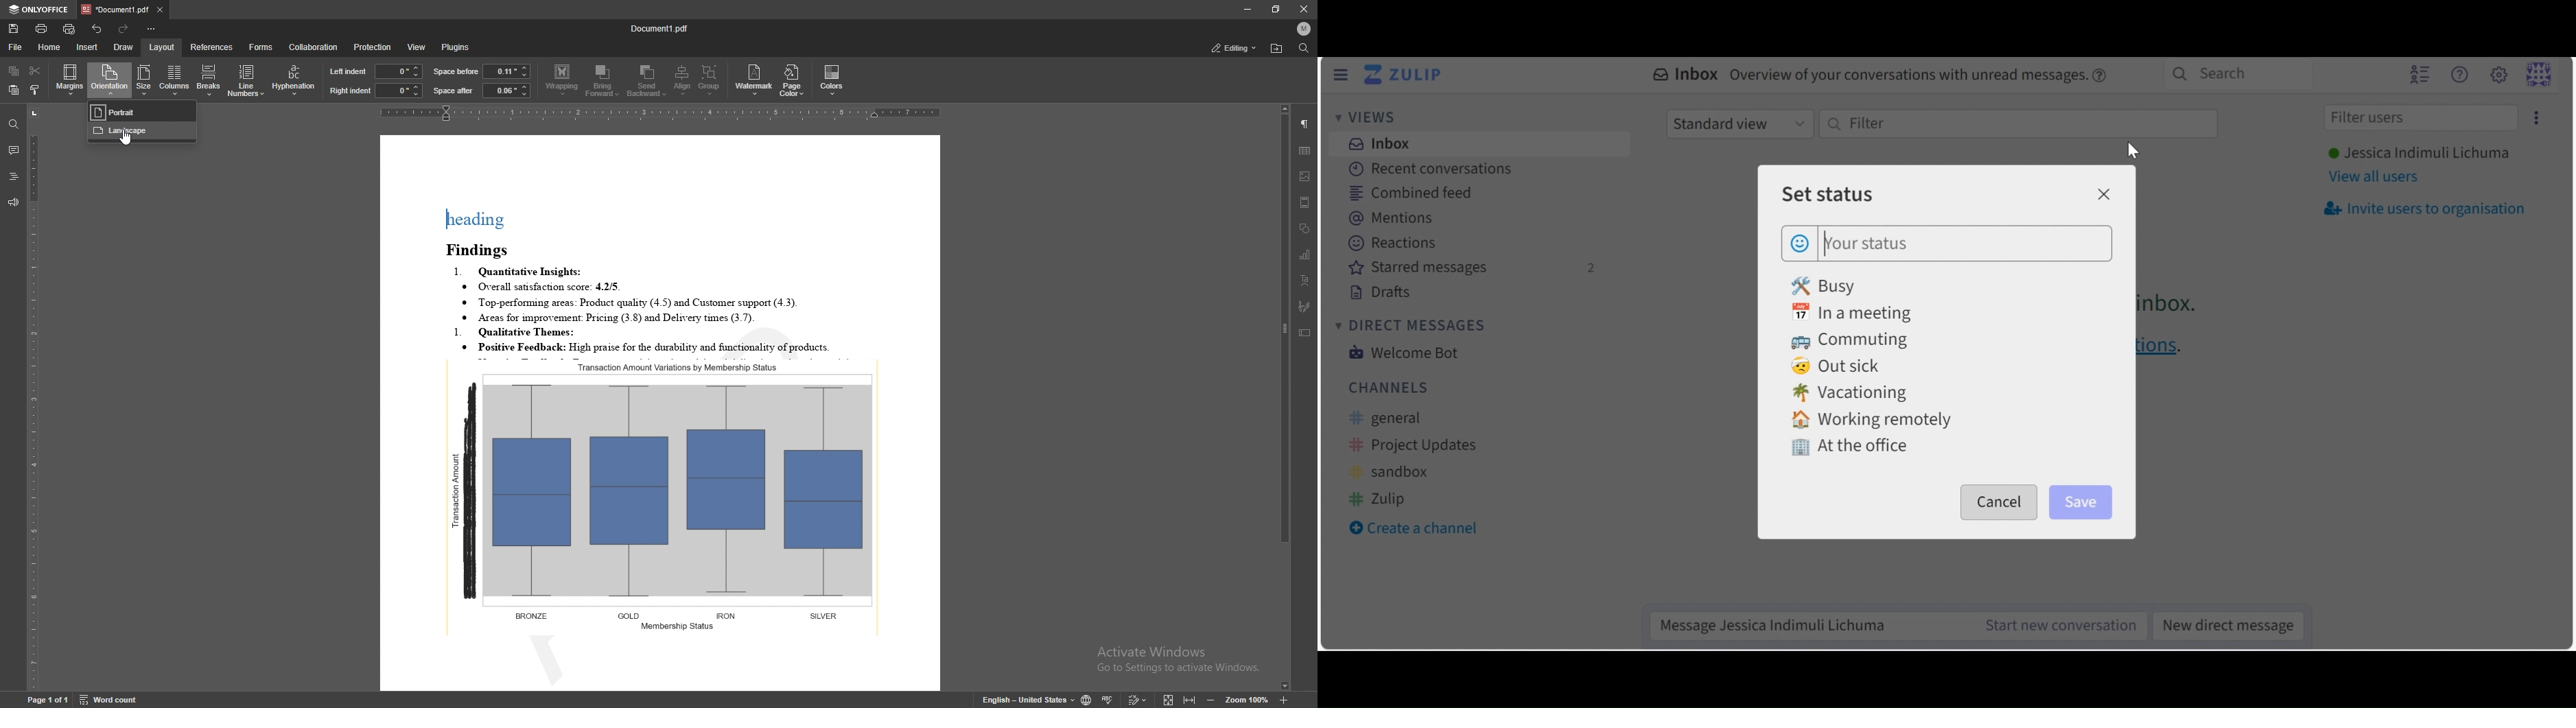 This screenshot has height=728, width=2576. What do you see at coordinates (1800, 241) in the screenshot?
I see `Select emoji` at bounding box center [1800, 241].